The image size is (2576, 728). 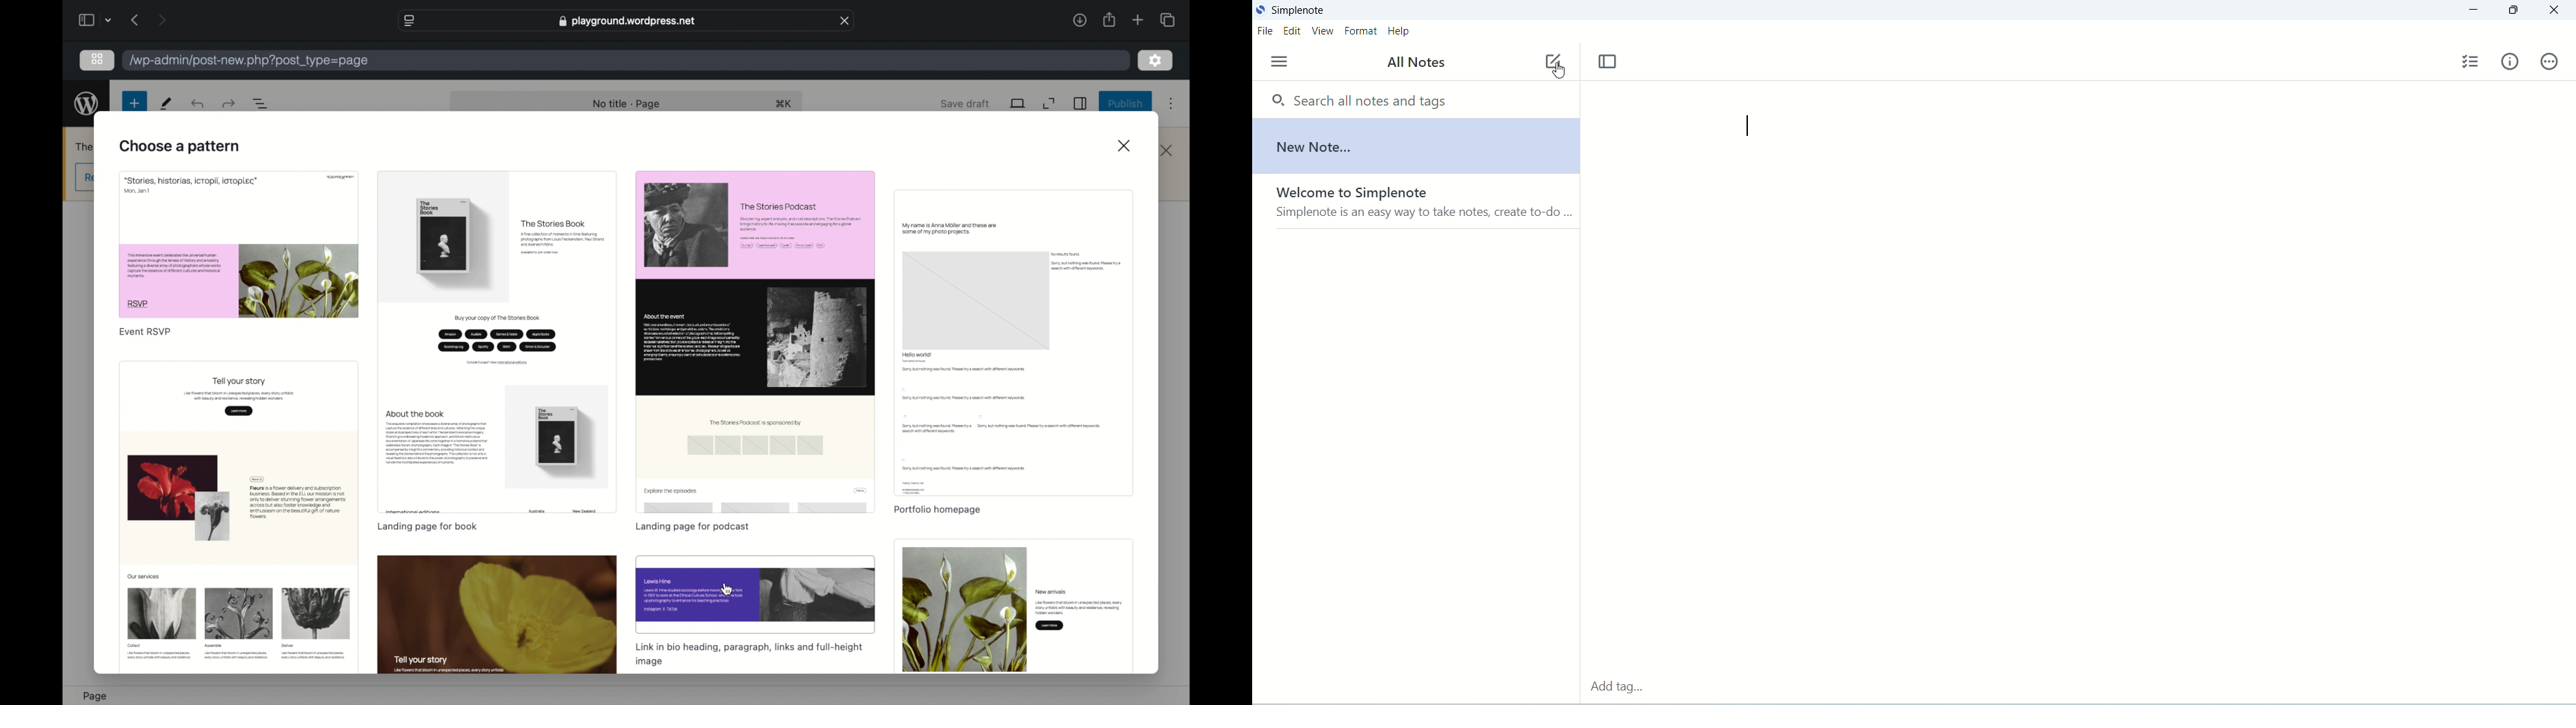 I want to click on share, so click(x=1109, y=20).